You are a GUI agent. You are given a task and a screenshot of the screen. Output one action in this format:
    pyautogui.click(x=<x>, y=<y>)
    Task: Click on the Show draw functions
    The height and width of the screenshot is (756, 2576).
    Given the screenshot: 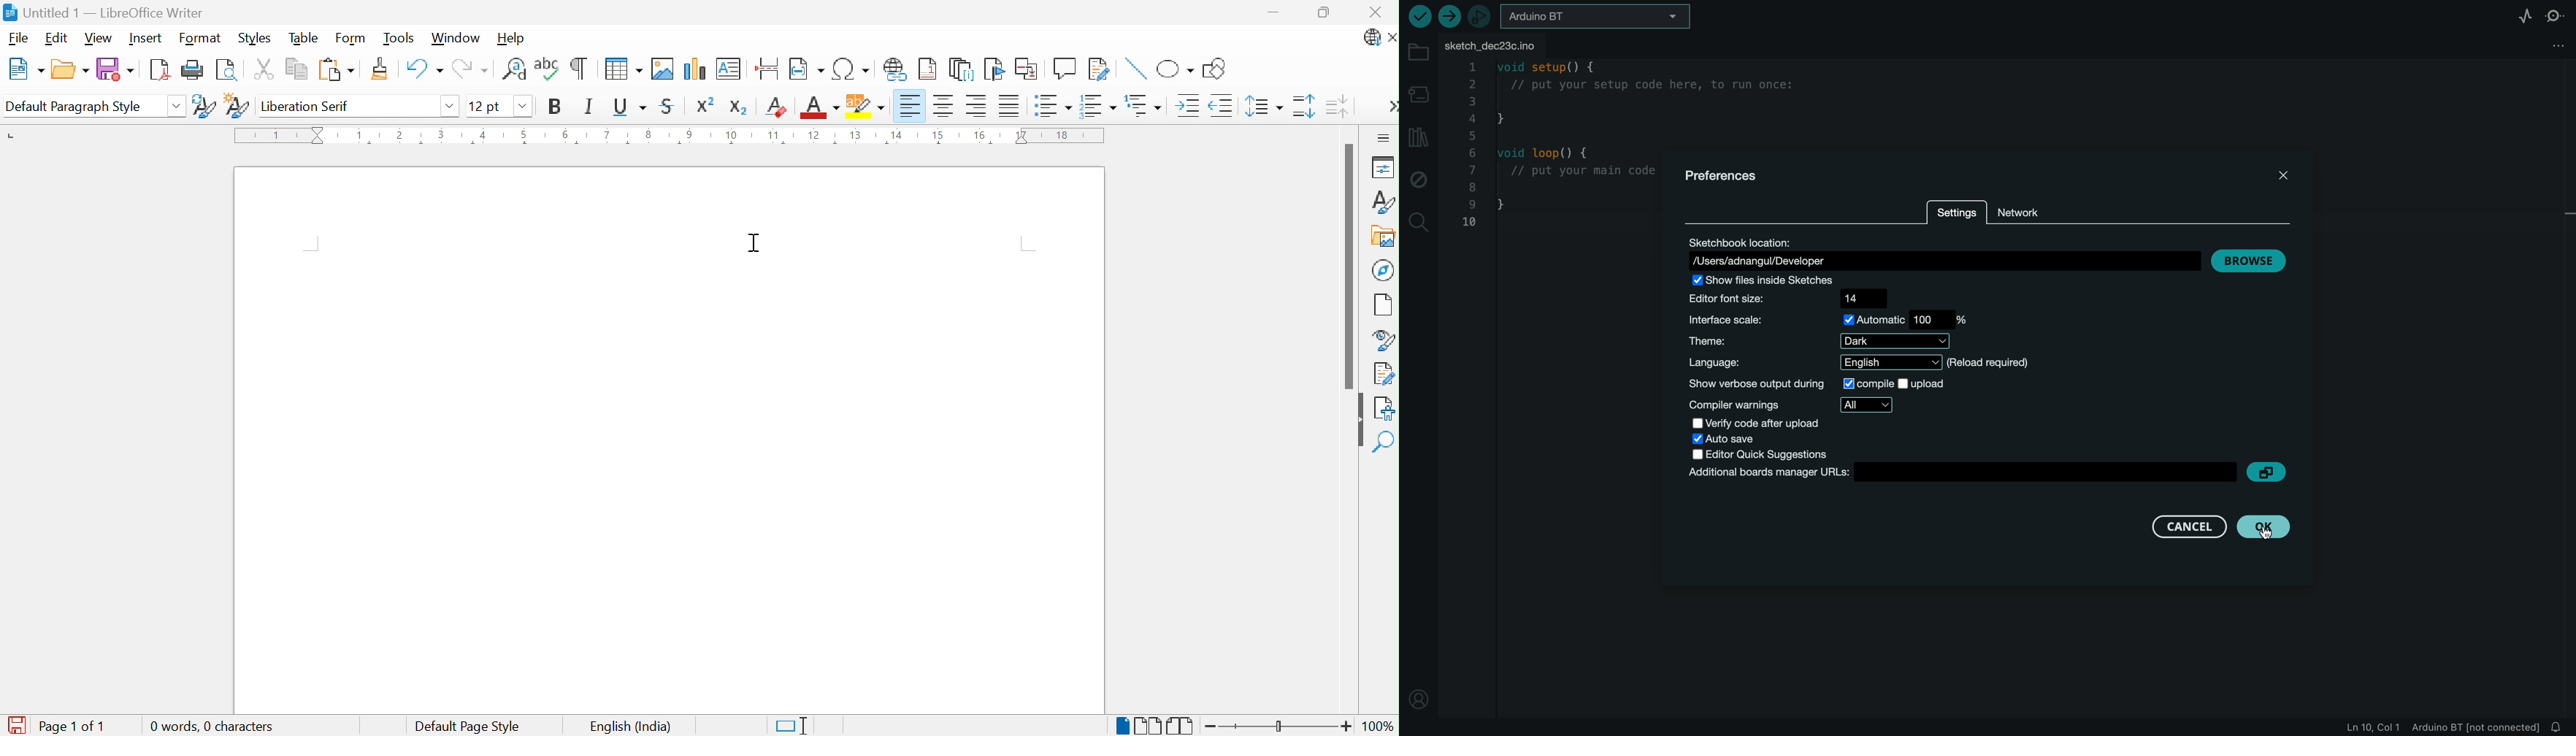 What is the action you would take?
    pyautogui.click(x=1213, y=69)
    